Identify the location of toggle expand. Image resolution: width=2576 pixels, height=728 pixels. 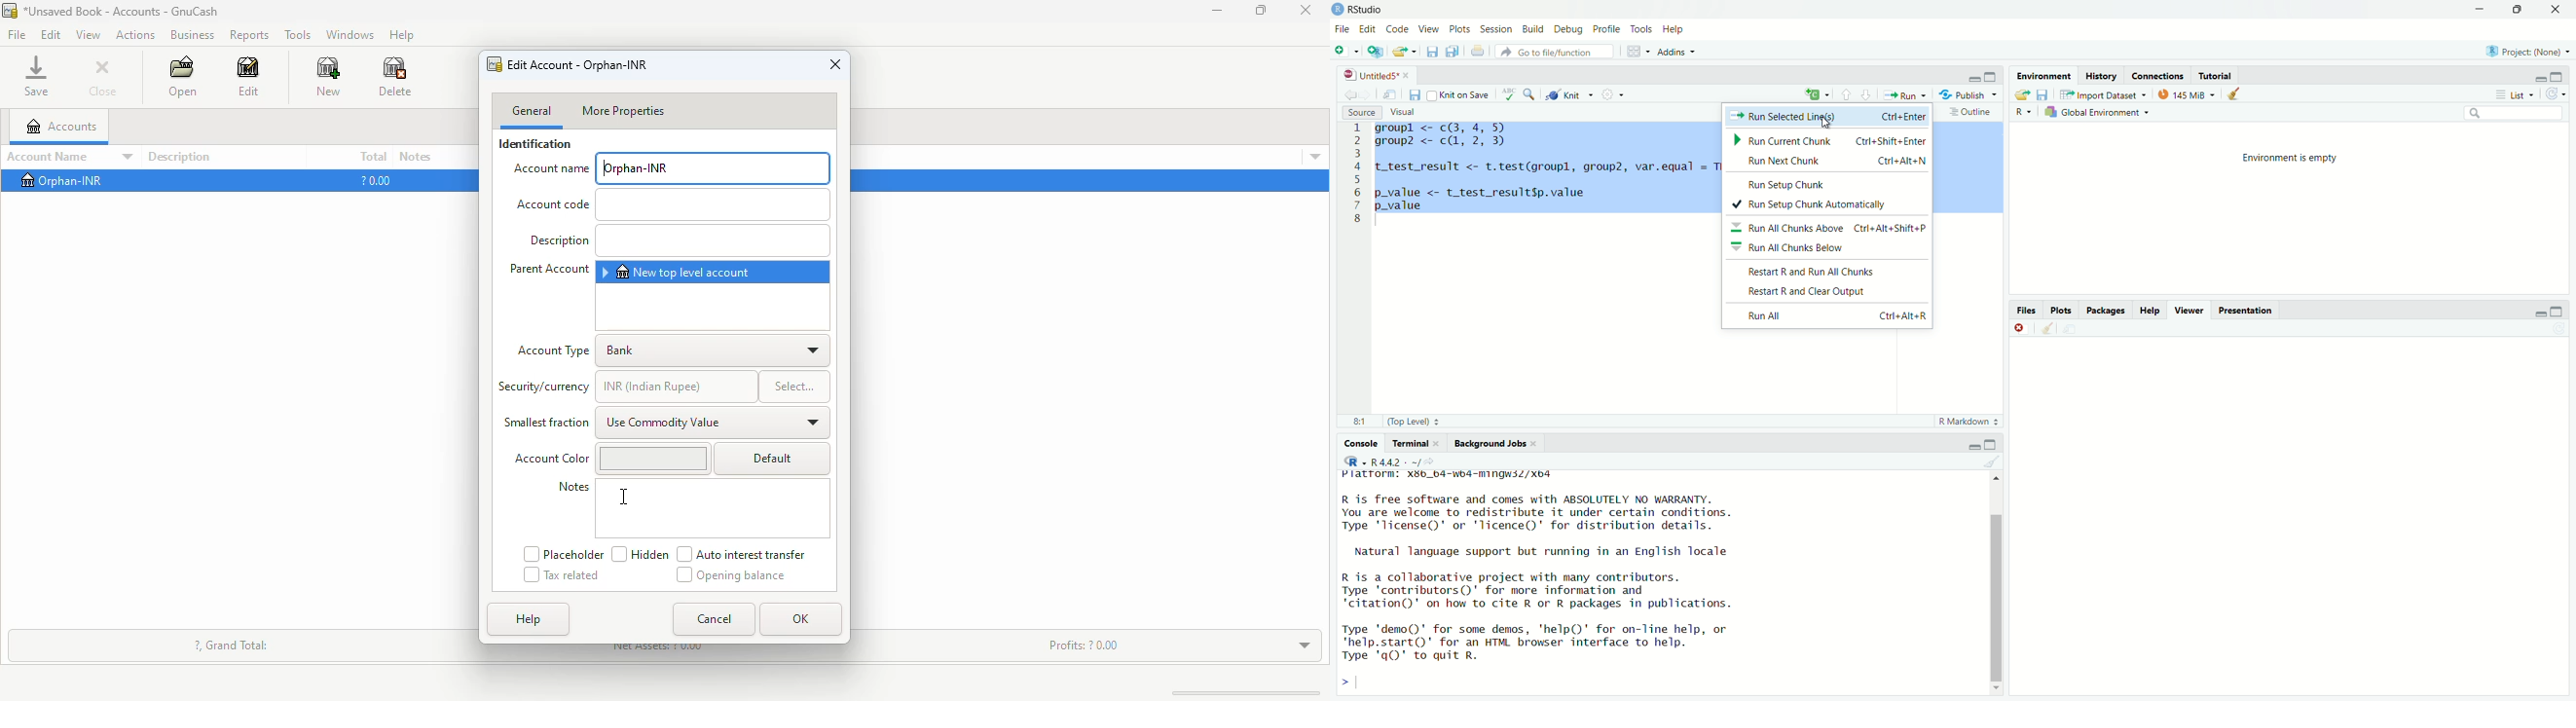
(1305, 646).